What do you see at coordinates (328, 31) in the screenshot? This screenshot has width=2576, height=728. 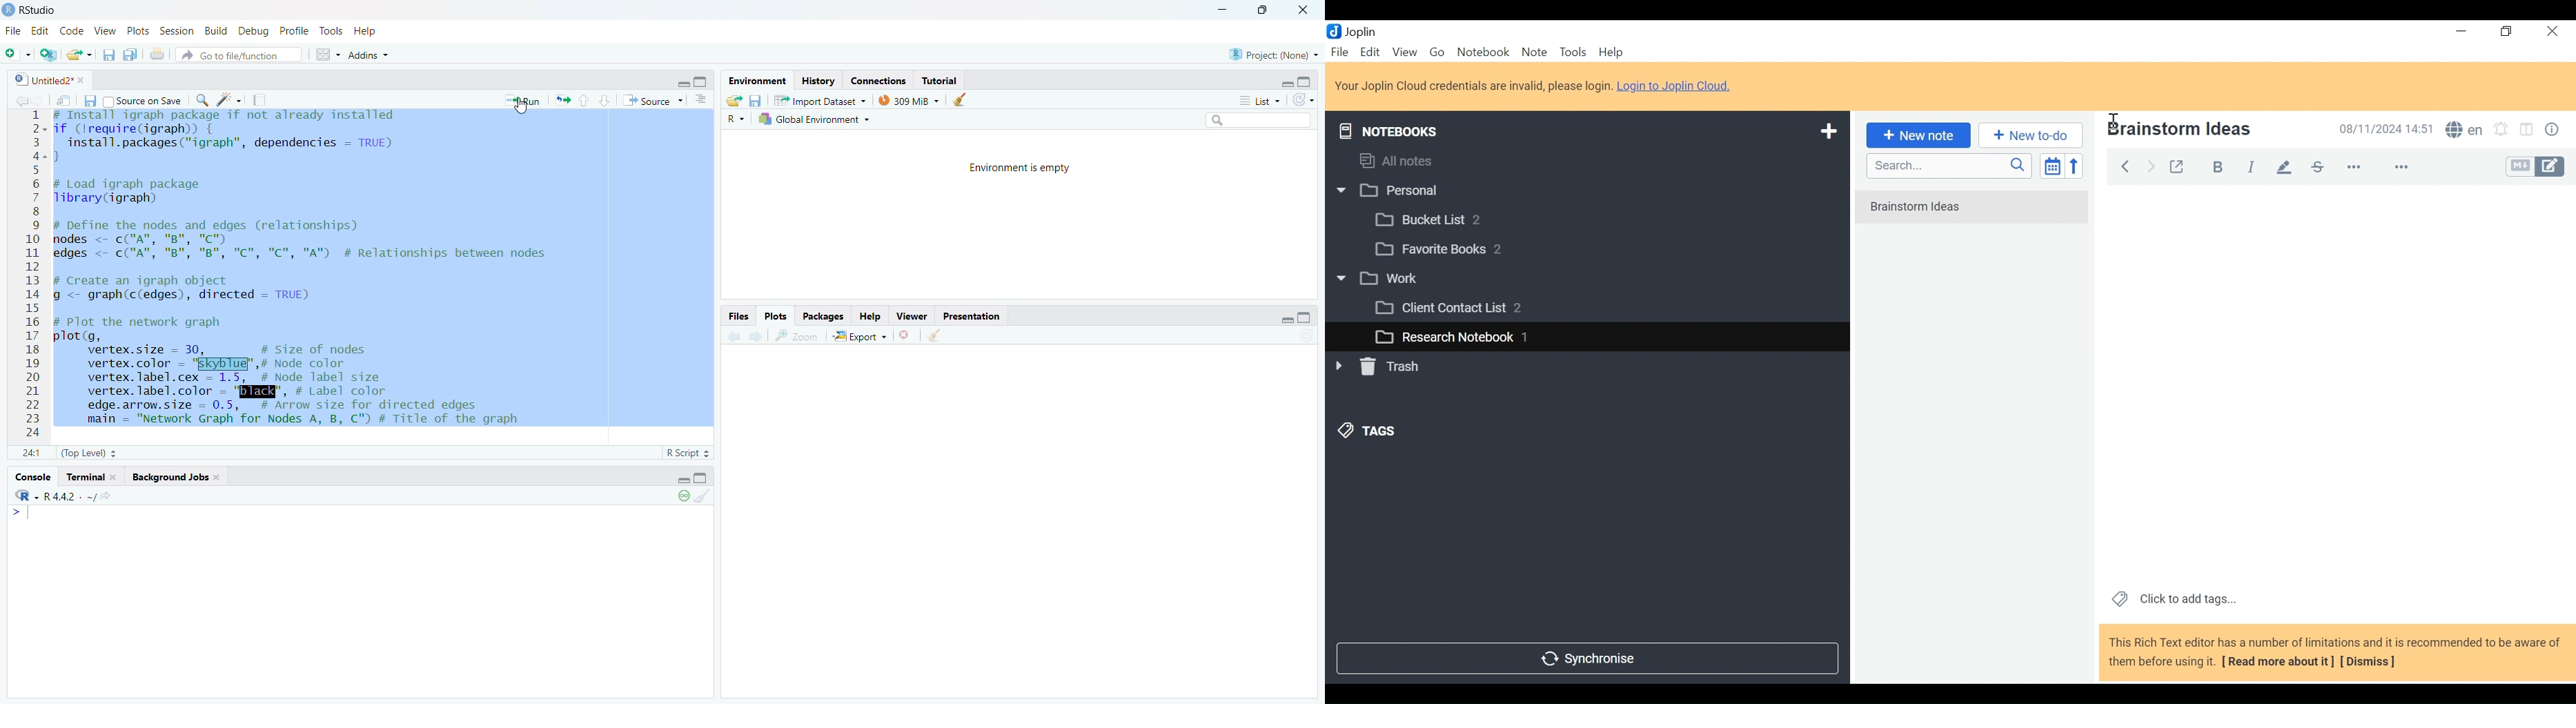 I see `Tools` at bounding box center [328, 31].